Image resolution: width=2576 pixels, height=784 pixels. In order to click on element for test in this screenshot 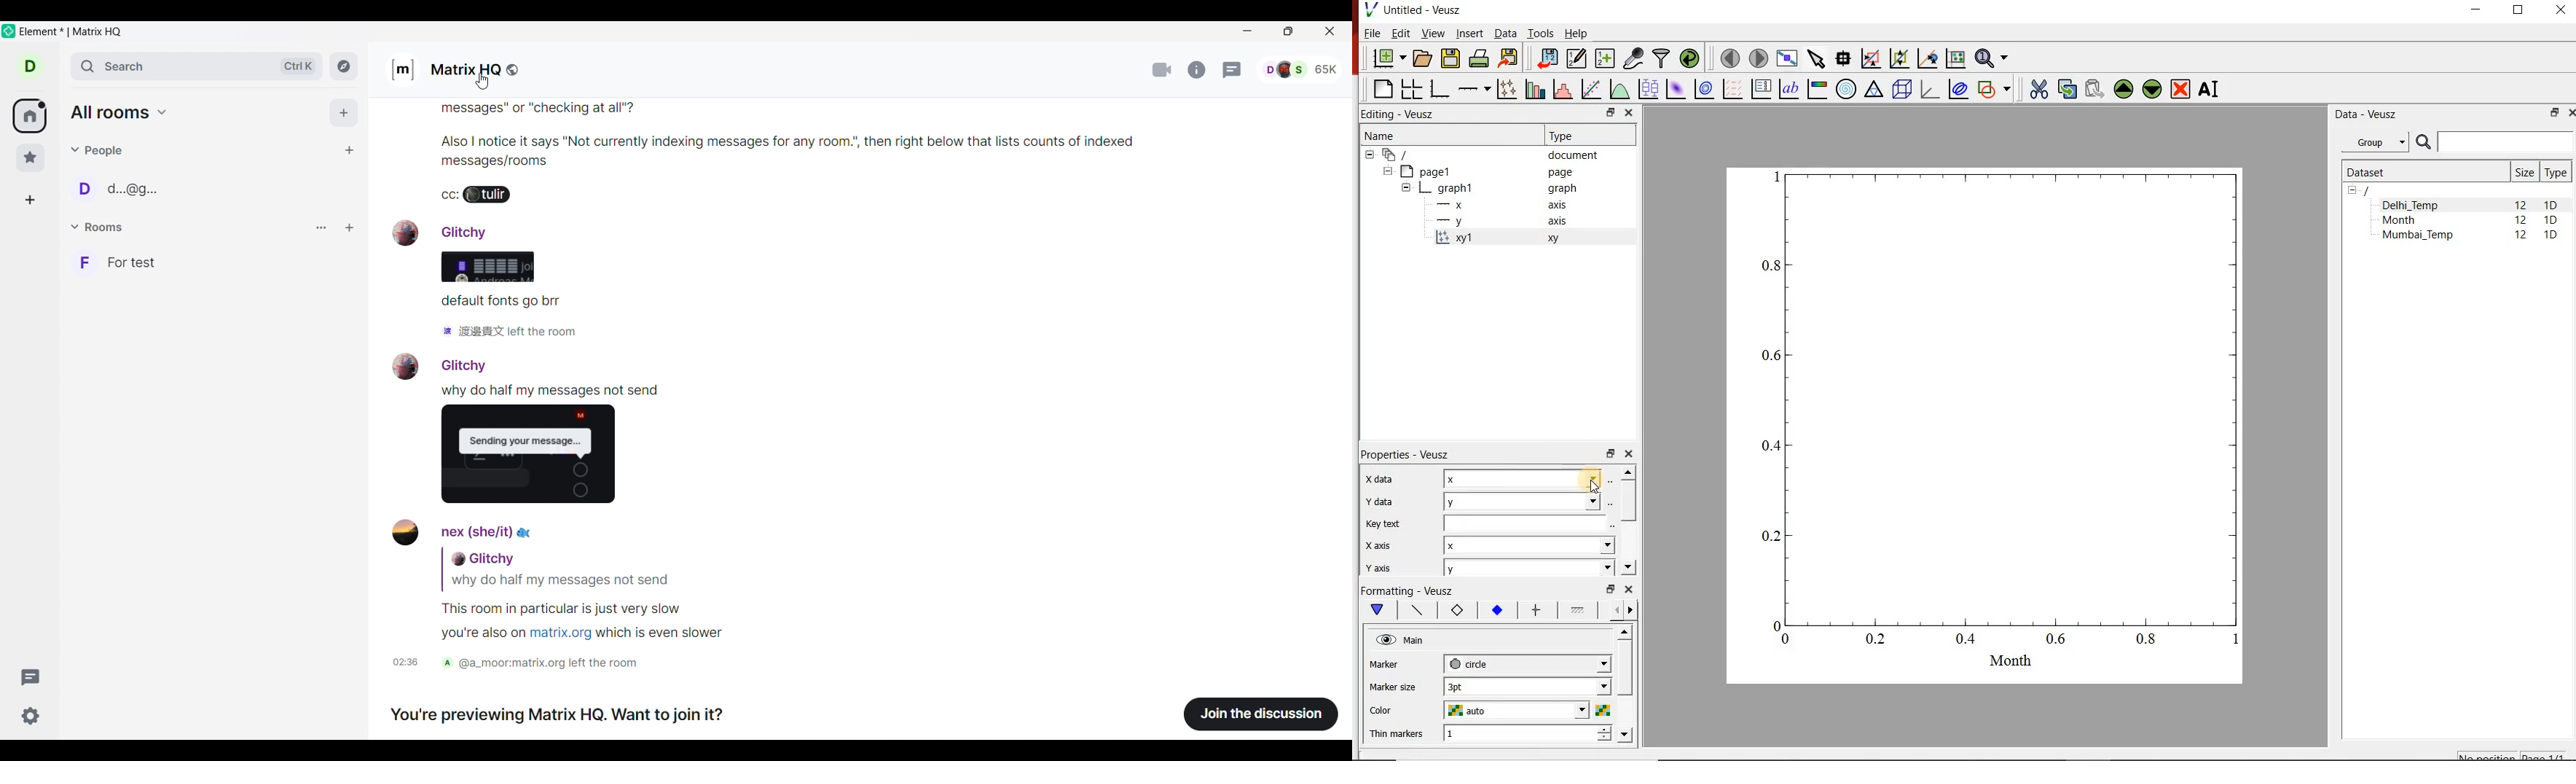, I will do `click(73, 32)`.